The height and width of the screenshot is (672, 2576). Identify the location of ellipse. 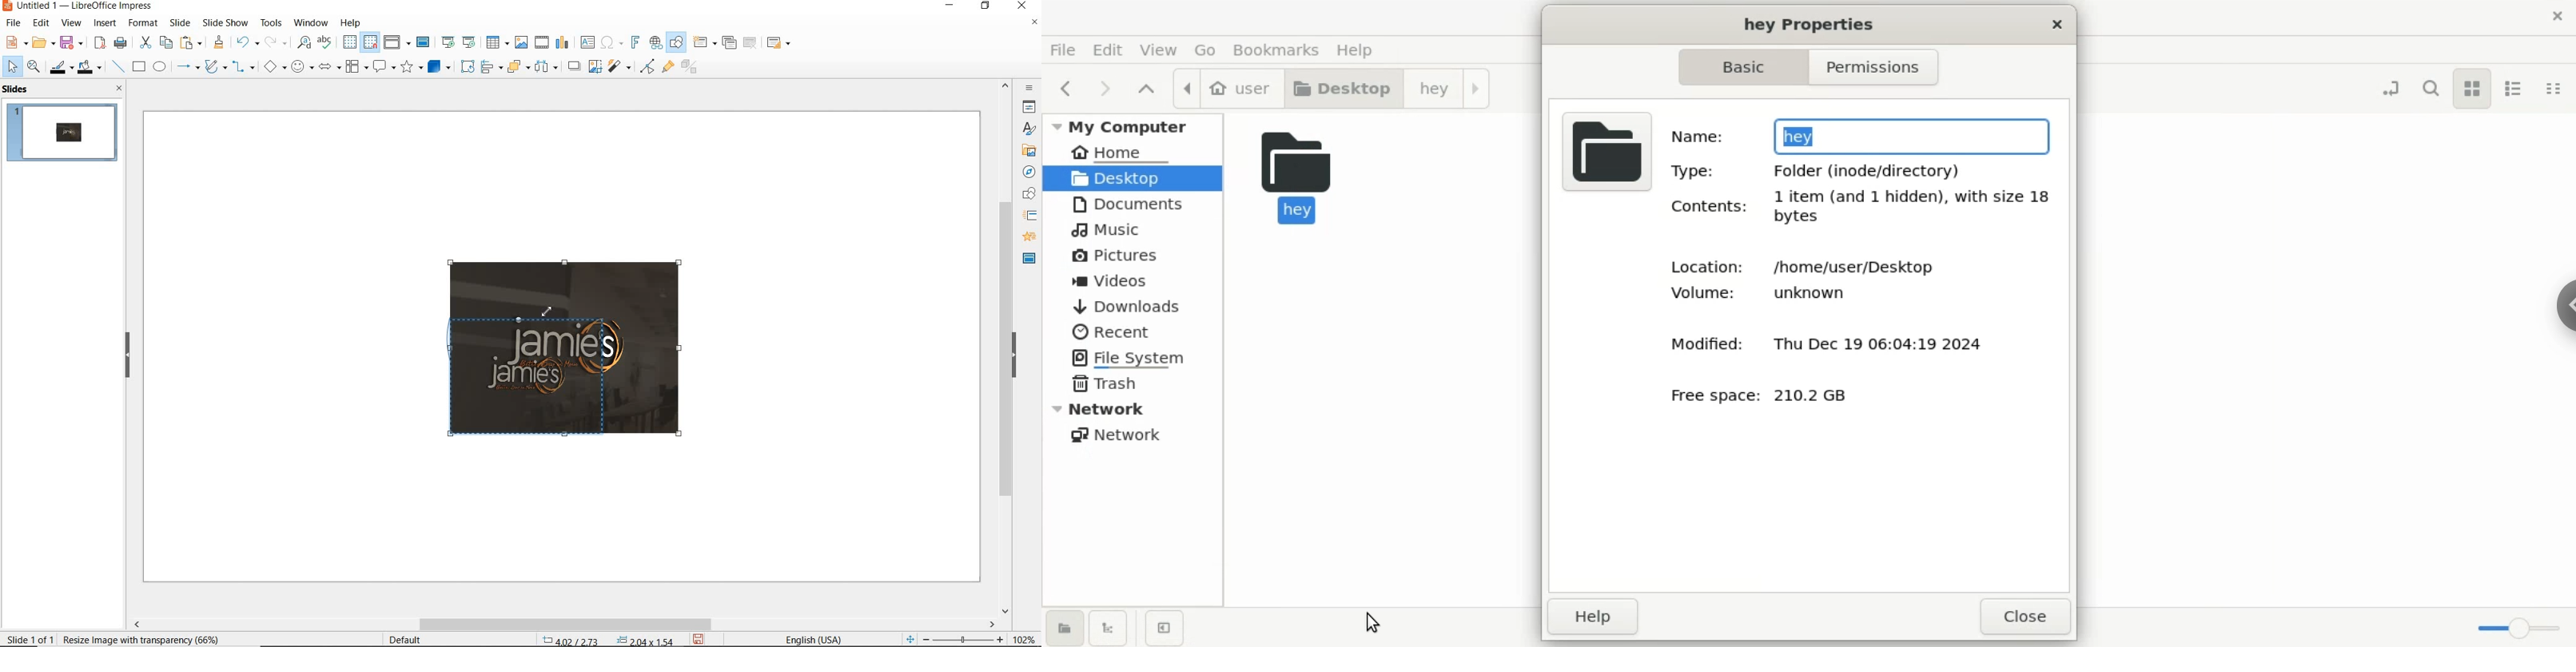
(159, 68).